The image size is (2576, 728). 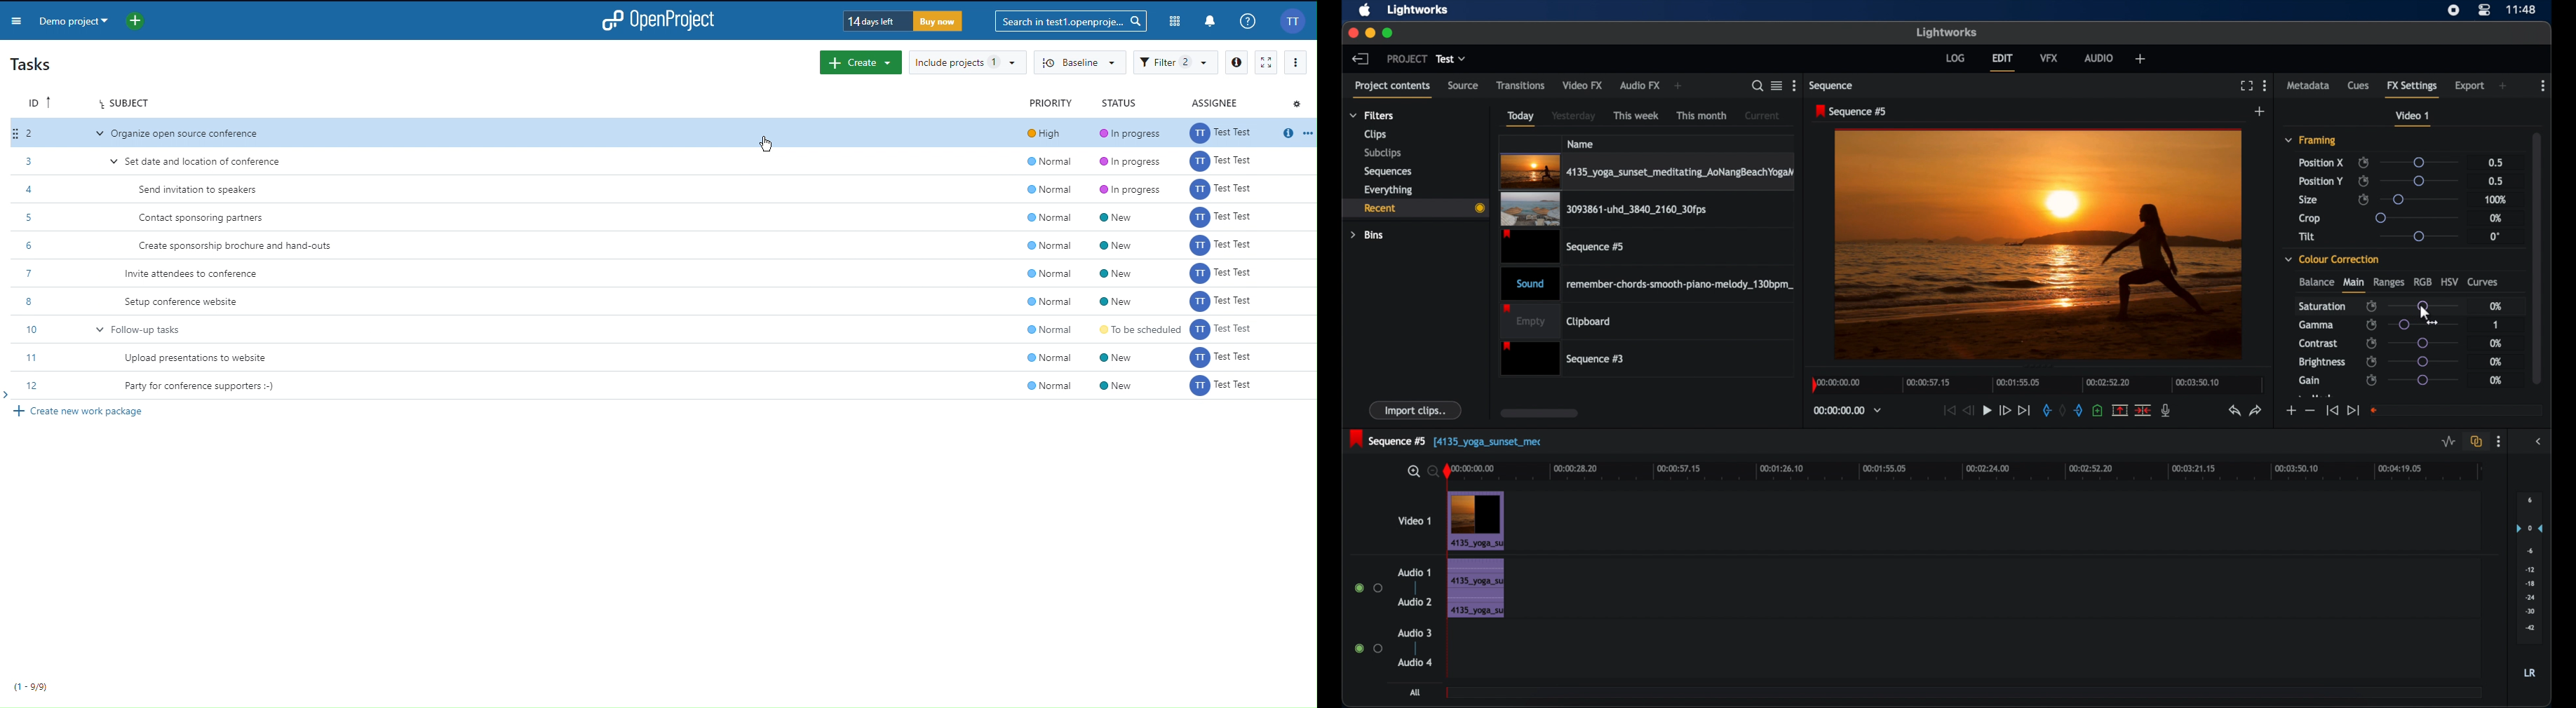 What do you see at coordinates (2355, 285) in the screenshot?
I see `` at bounding box center [2355, 285].